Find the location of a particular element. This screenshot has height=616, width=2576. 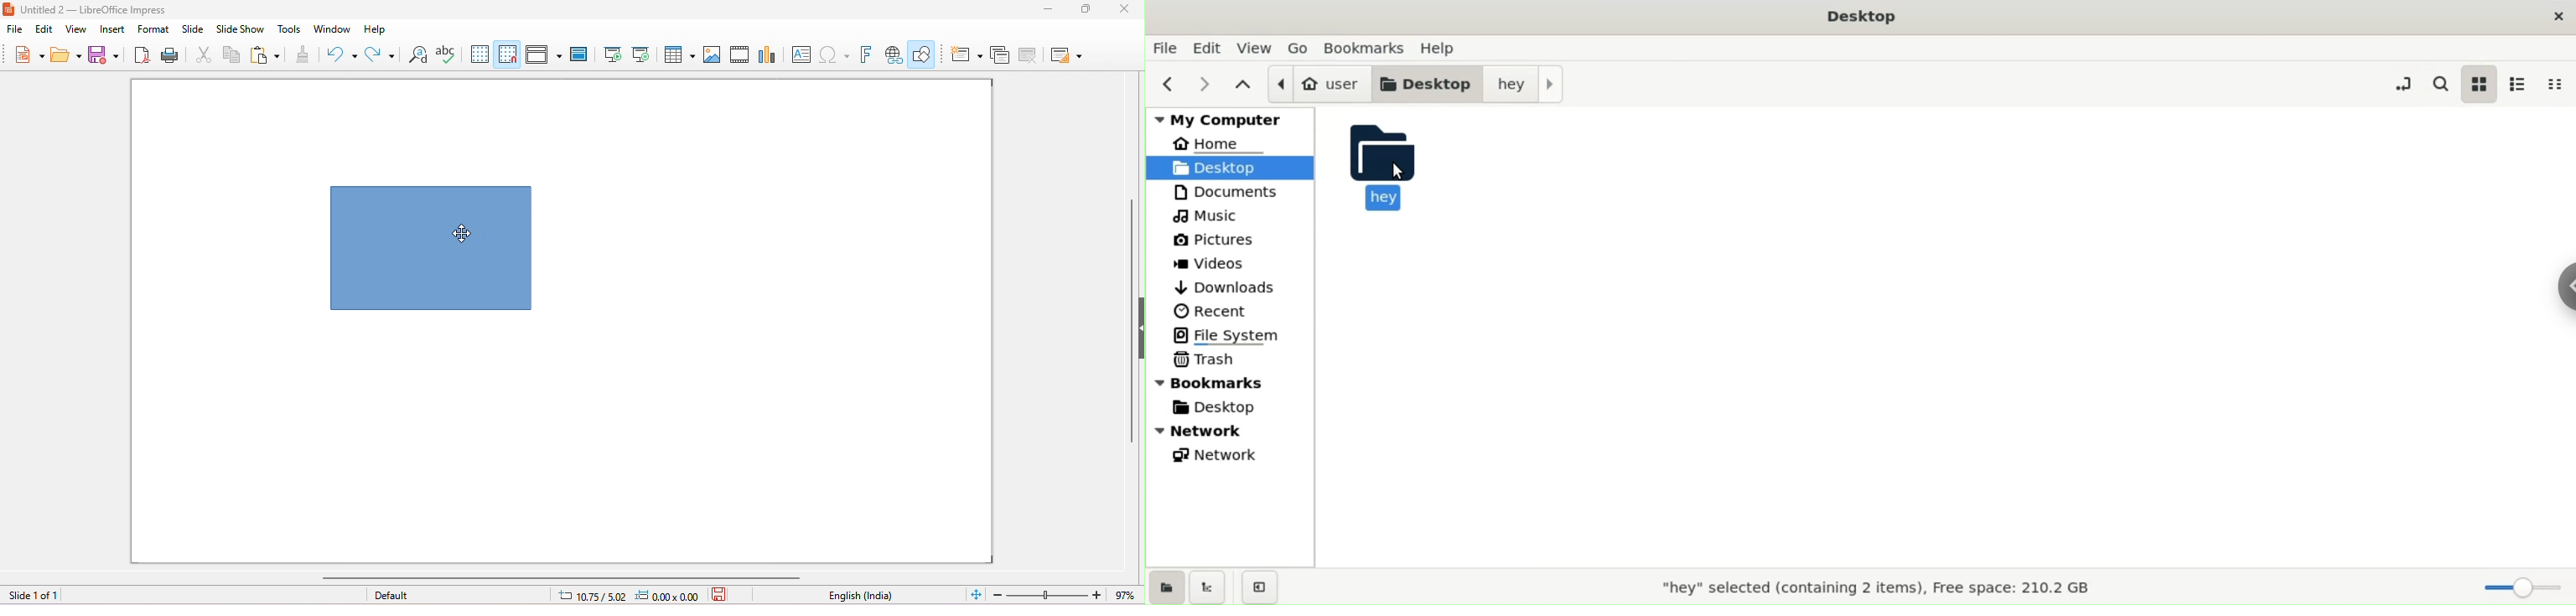

tools is located at coordinates (288, 28).